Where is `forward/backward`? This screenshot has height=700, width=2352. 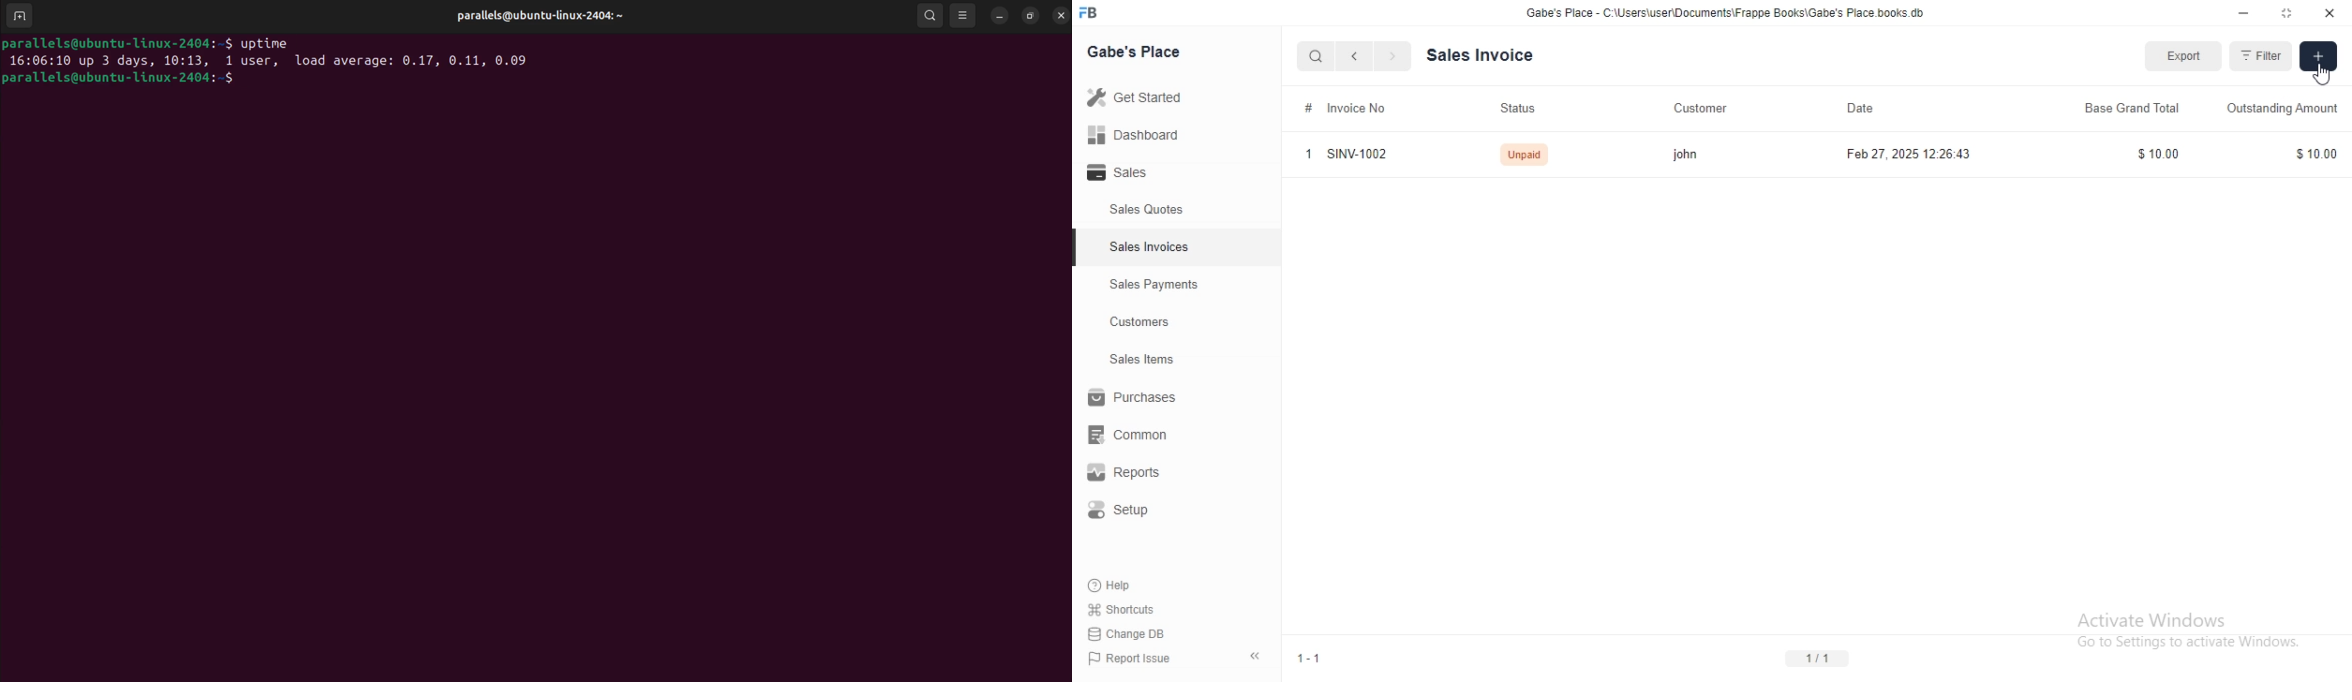 forward/backward is located at coordinates (1372, 56).